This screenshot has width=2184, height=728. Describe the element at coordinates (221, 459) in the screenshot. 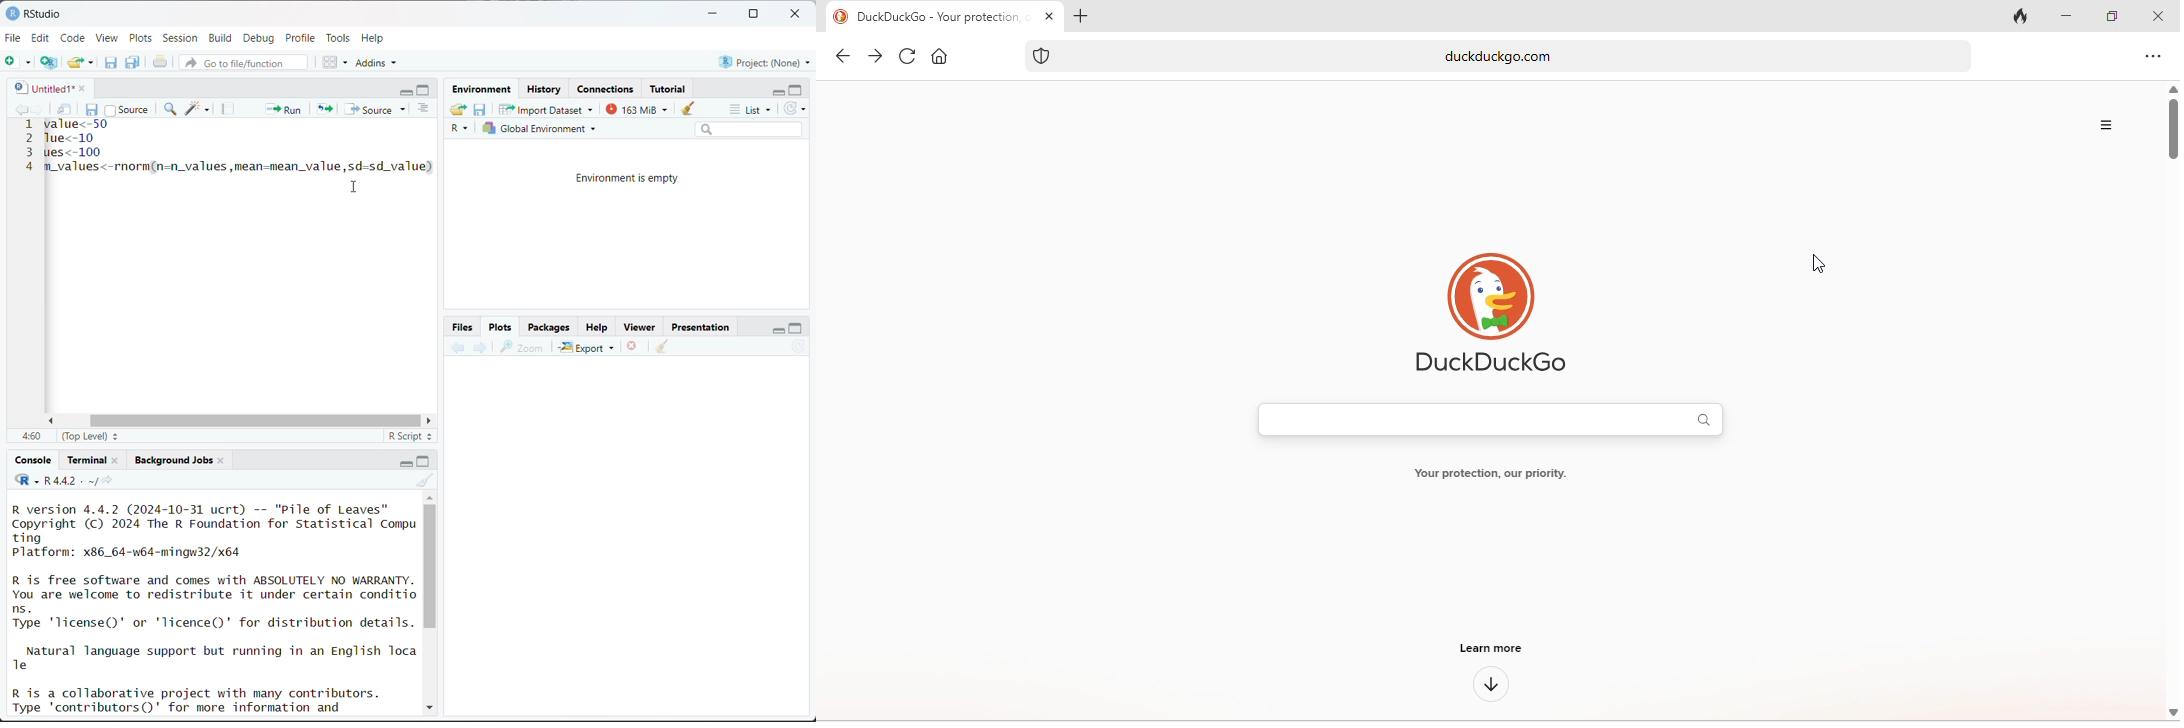

I see `close` at that location.